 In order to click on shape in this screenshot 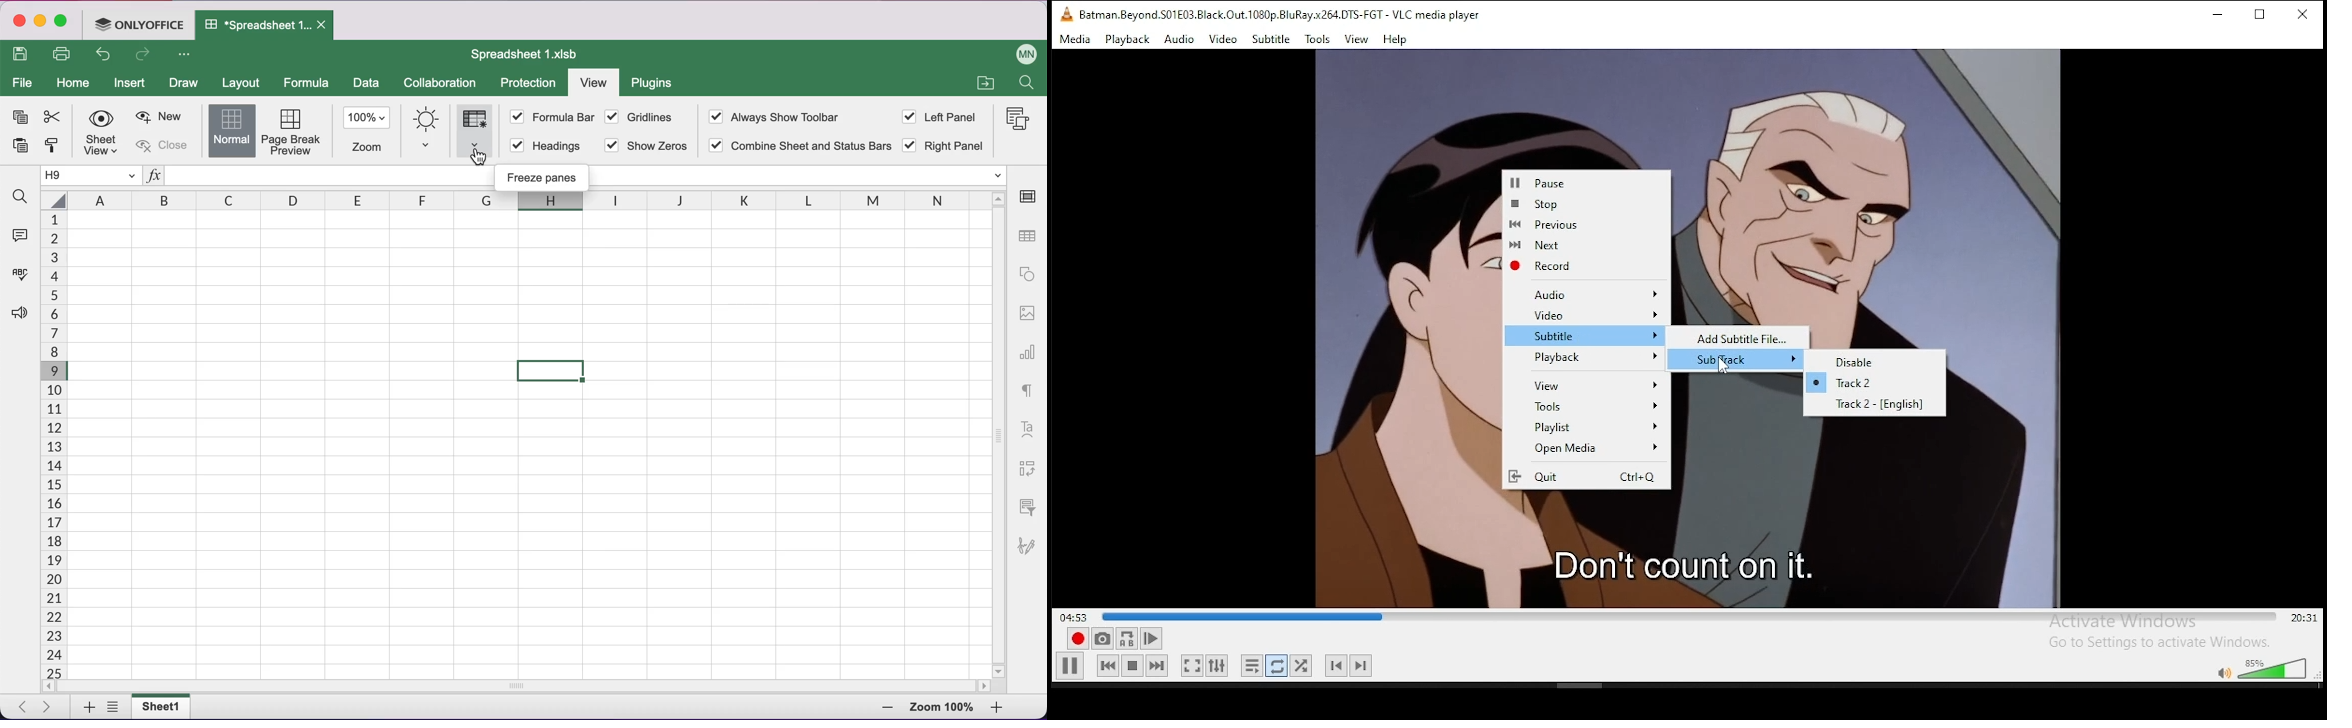, I will do `click(1026, 278)`.